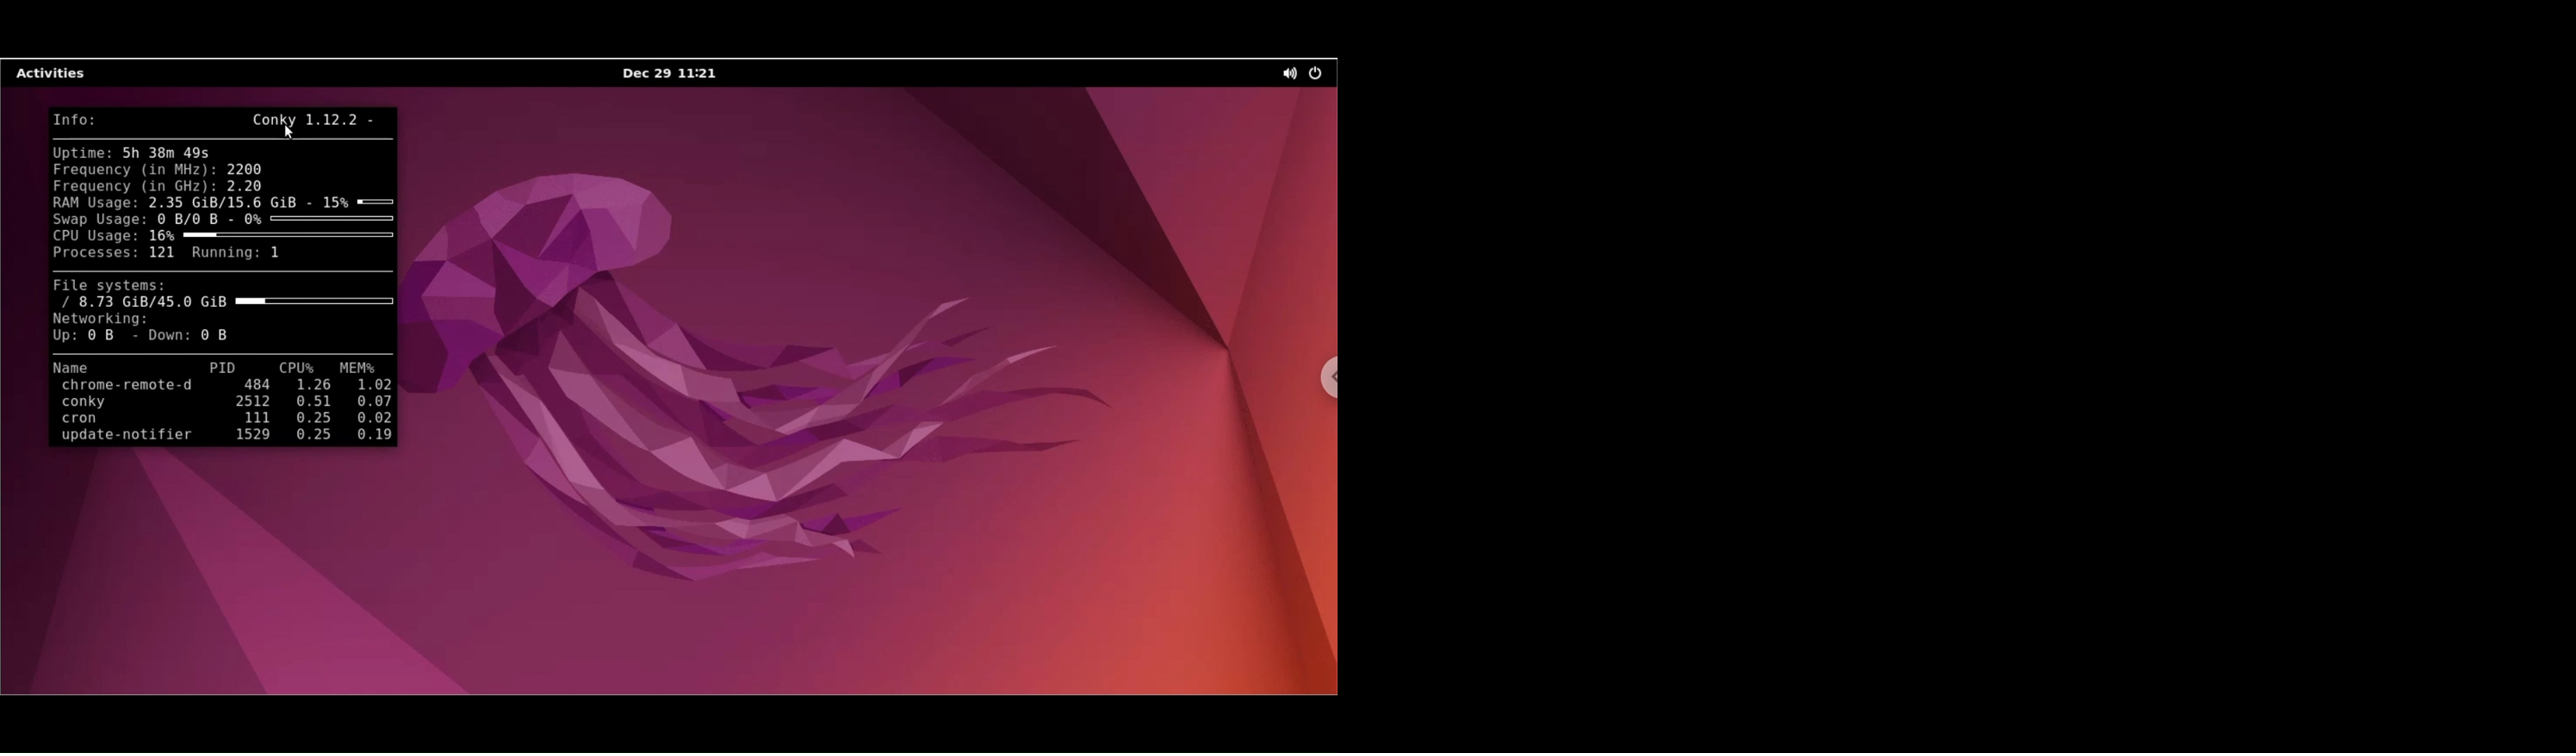 The image size is (2576, 756). I want to click on Locked, so click(1800, 525).